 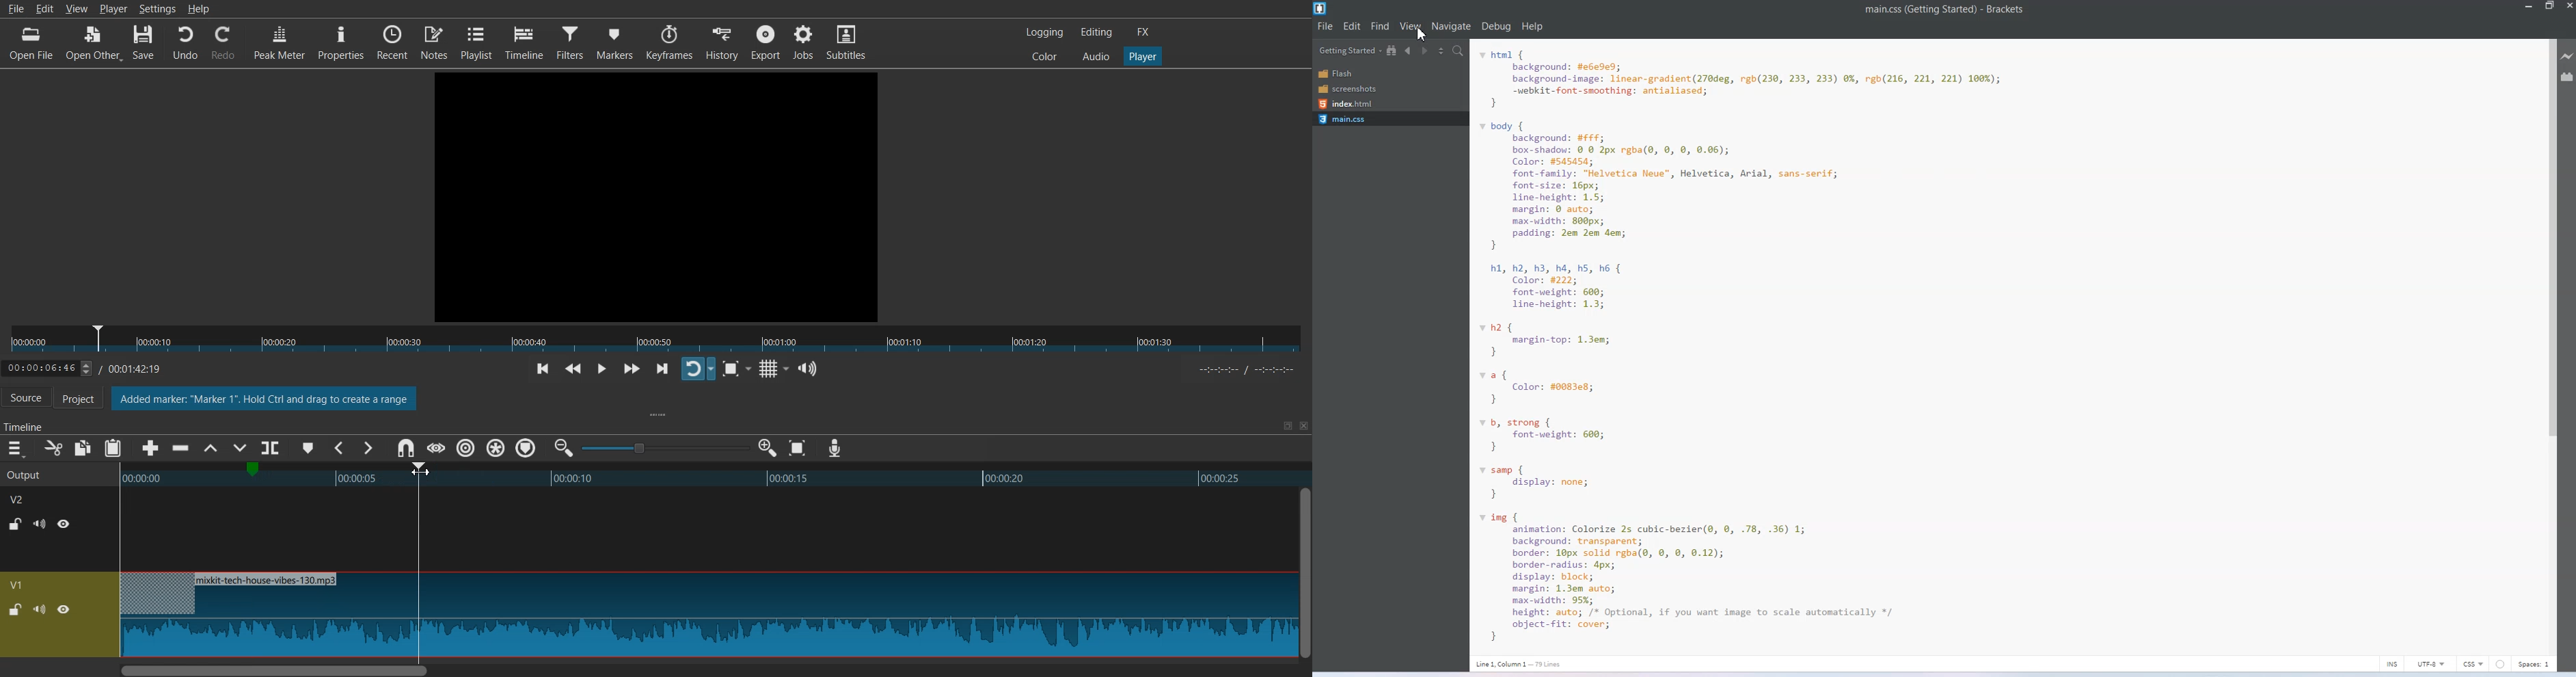 What do you see at coordinates (1302, 426) in the screenshot?
I see `Close` at bounding box center [1302, 426].